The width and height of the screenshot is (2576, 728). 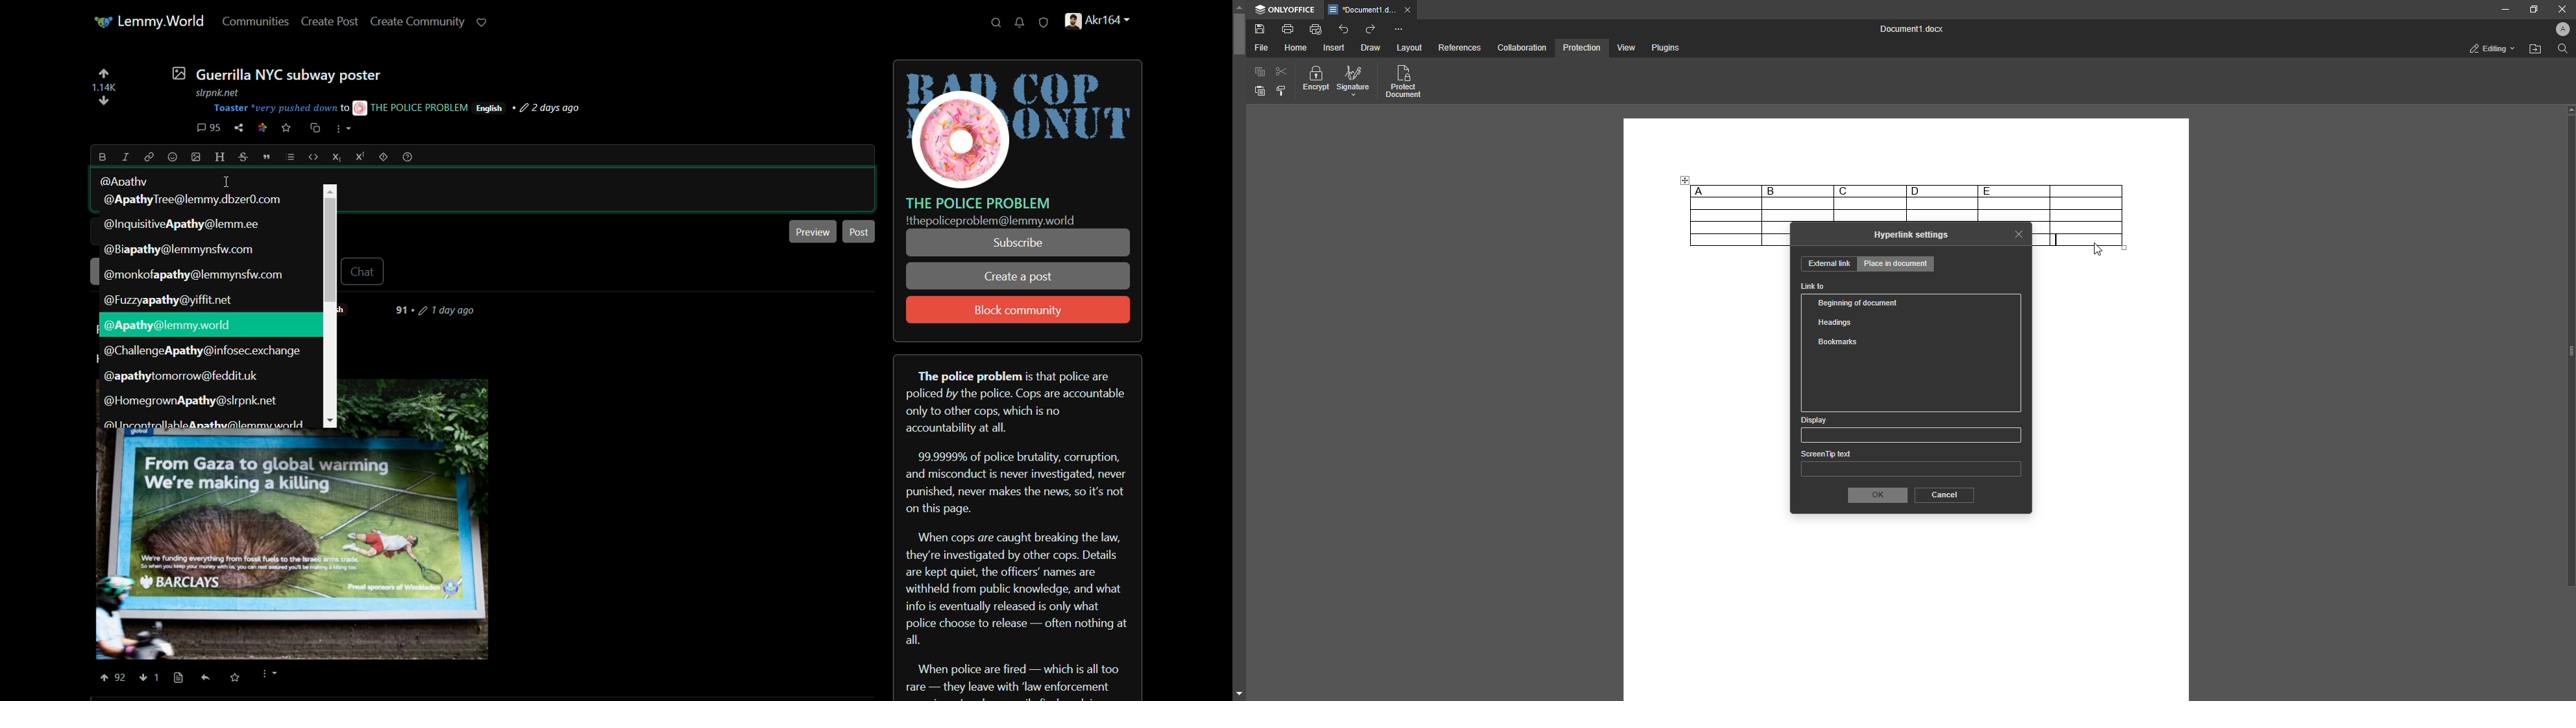 What do you see at coordinates (1371, 10) in the screenshot?
I see `Tab 1` at bounding box center [1371, 10].